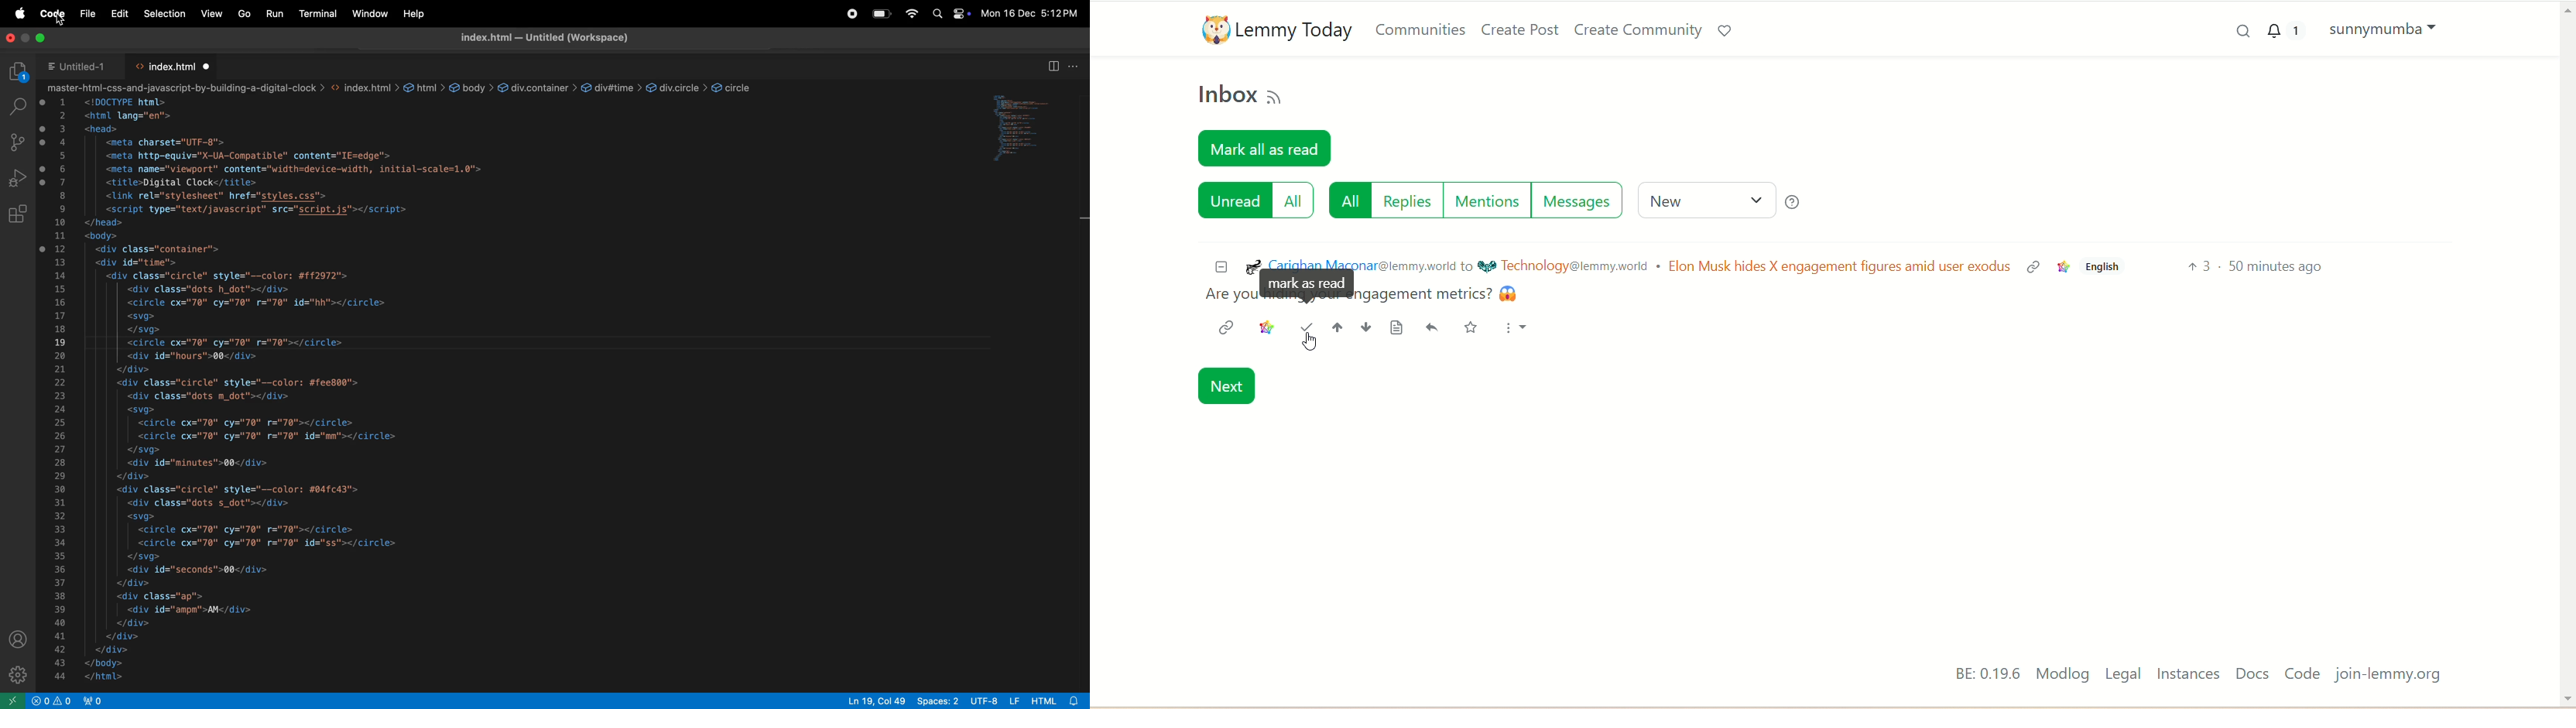  What do you see at coordinates (2561, 339) in the screenshot?
I see `Vertical scroll bar` at bounding box center [2561, 339].